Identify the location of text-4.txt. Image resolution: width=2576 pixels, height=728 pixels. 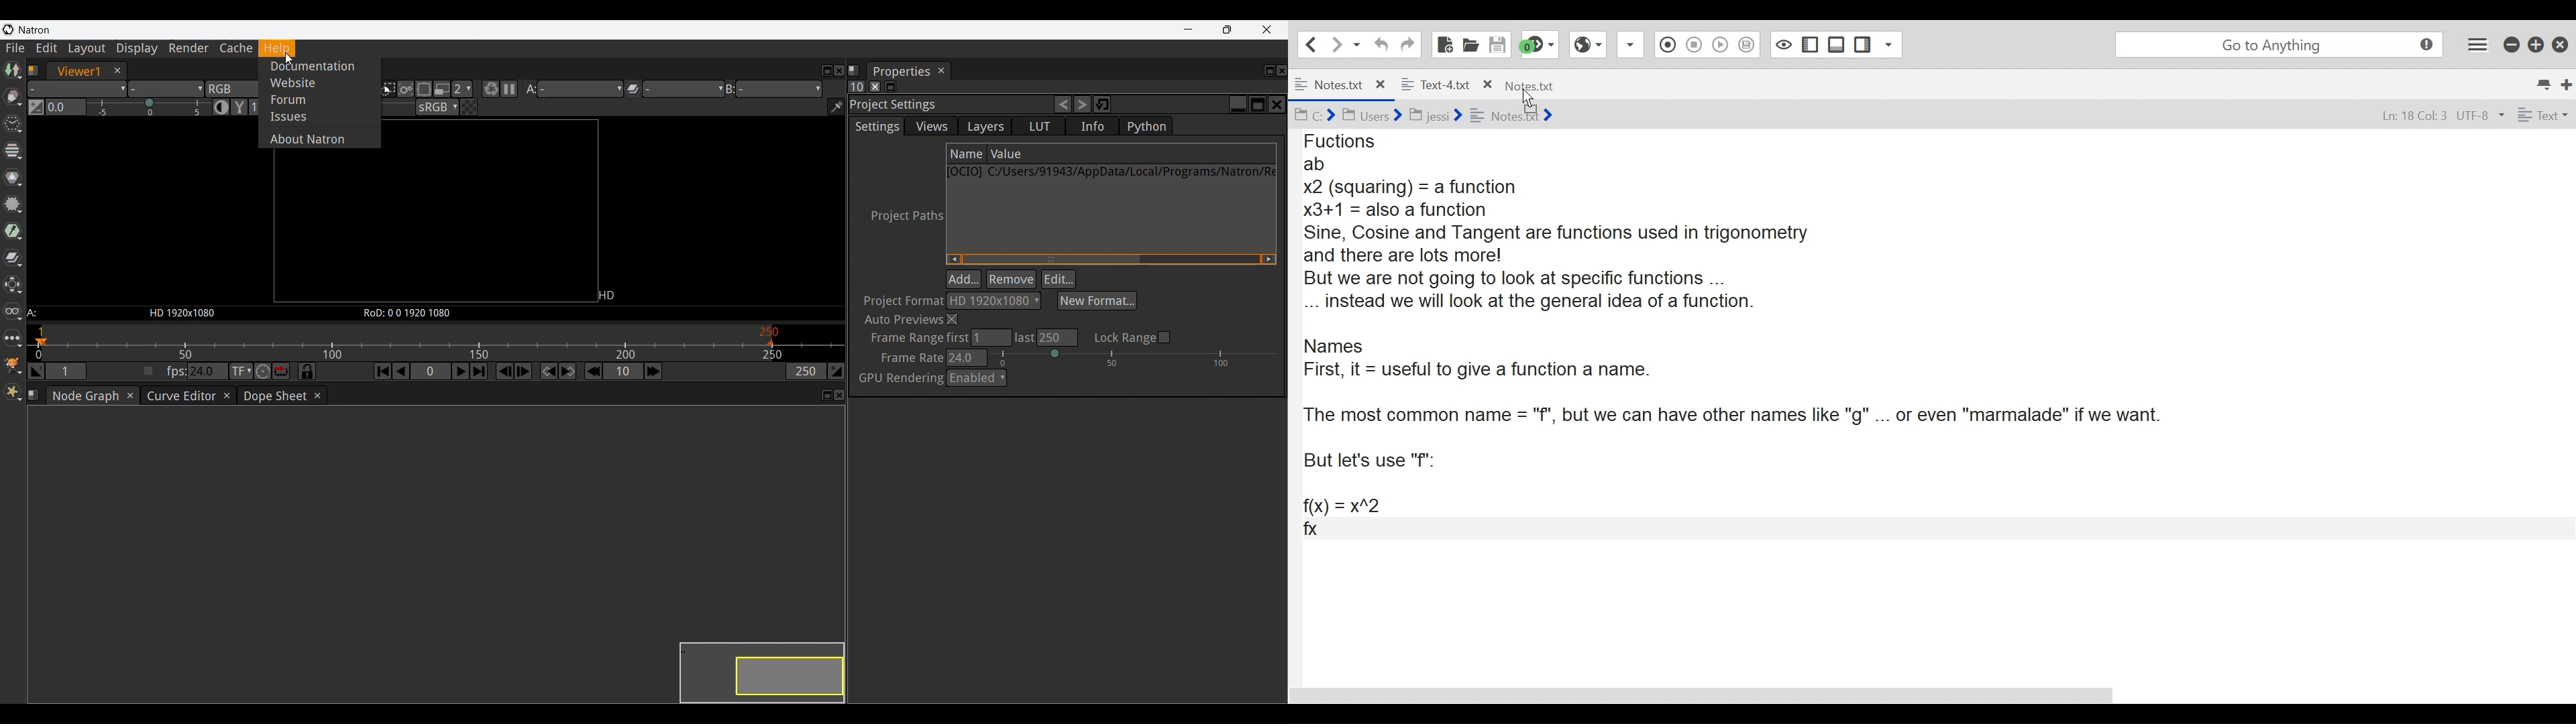
(1436, 82).